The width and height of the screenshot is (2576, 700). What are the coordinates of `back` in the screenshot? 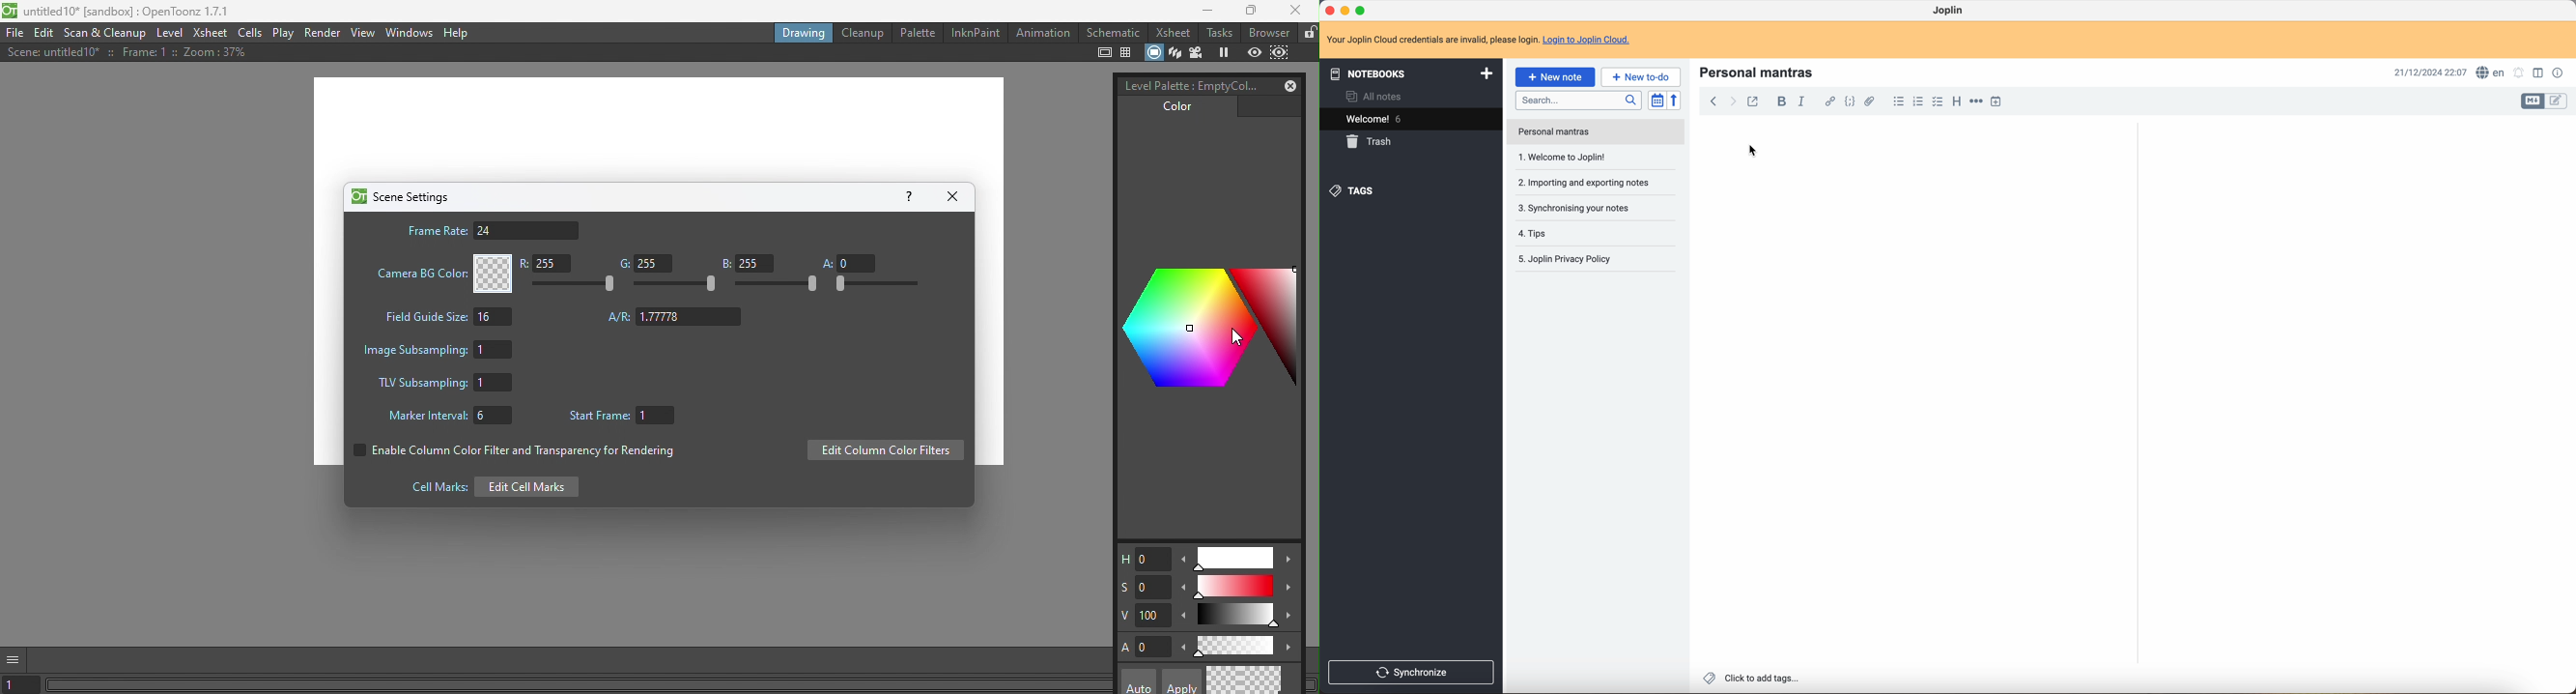 It's located at (1713, 103).